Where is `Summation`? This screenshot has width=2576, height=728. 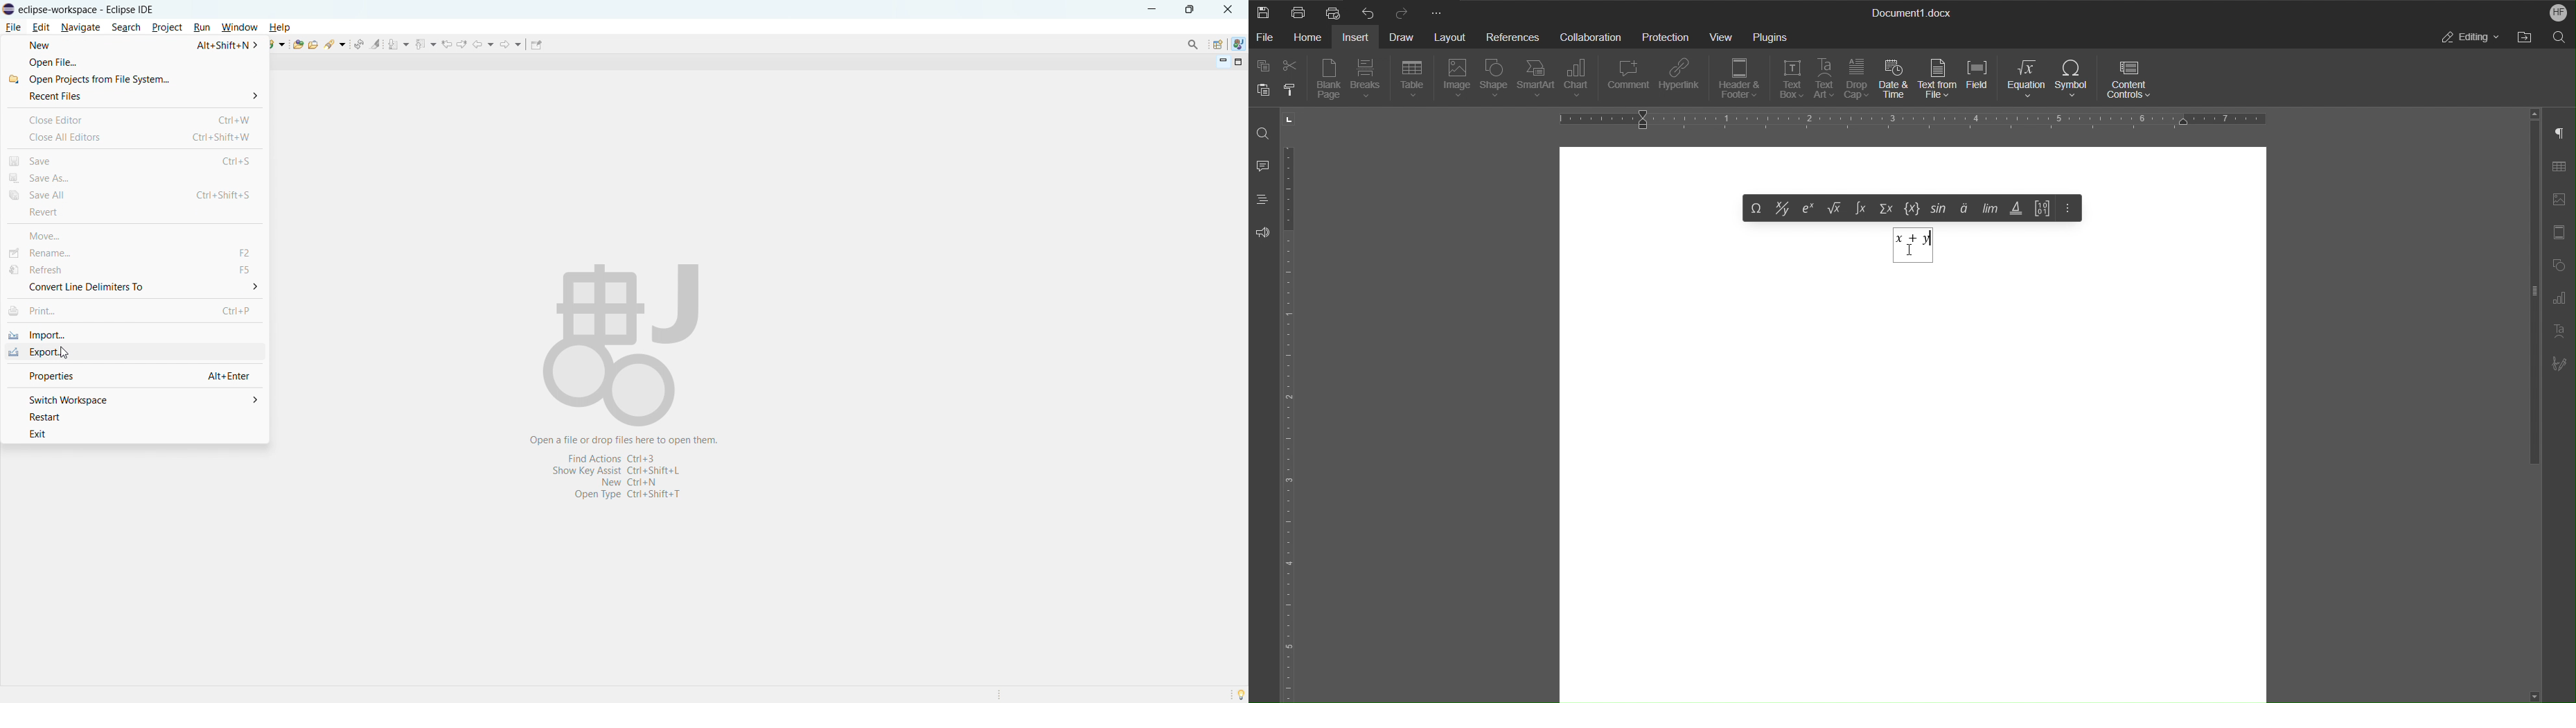 Summation is located at coordinates (1885, 208).